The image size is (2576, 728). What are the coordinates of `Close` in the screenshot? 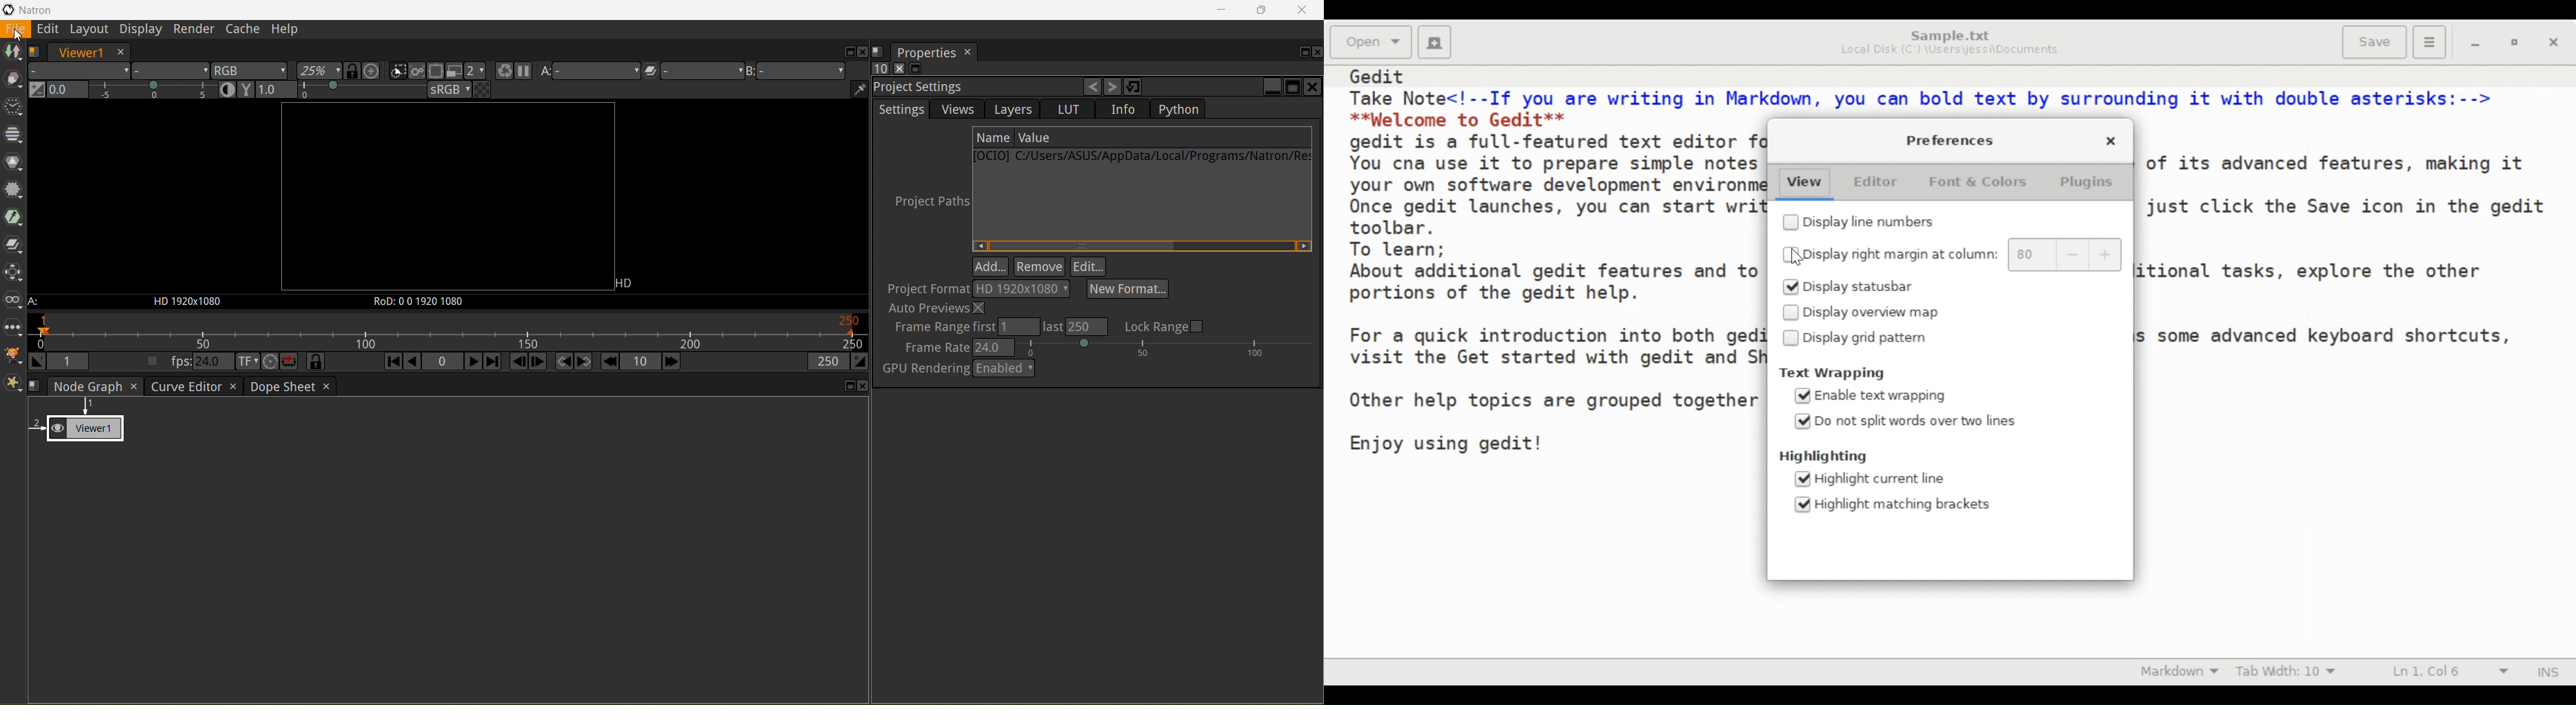 It's located at (1306, 10).